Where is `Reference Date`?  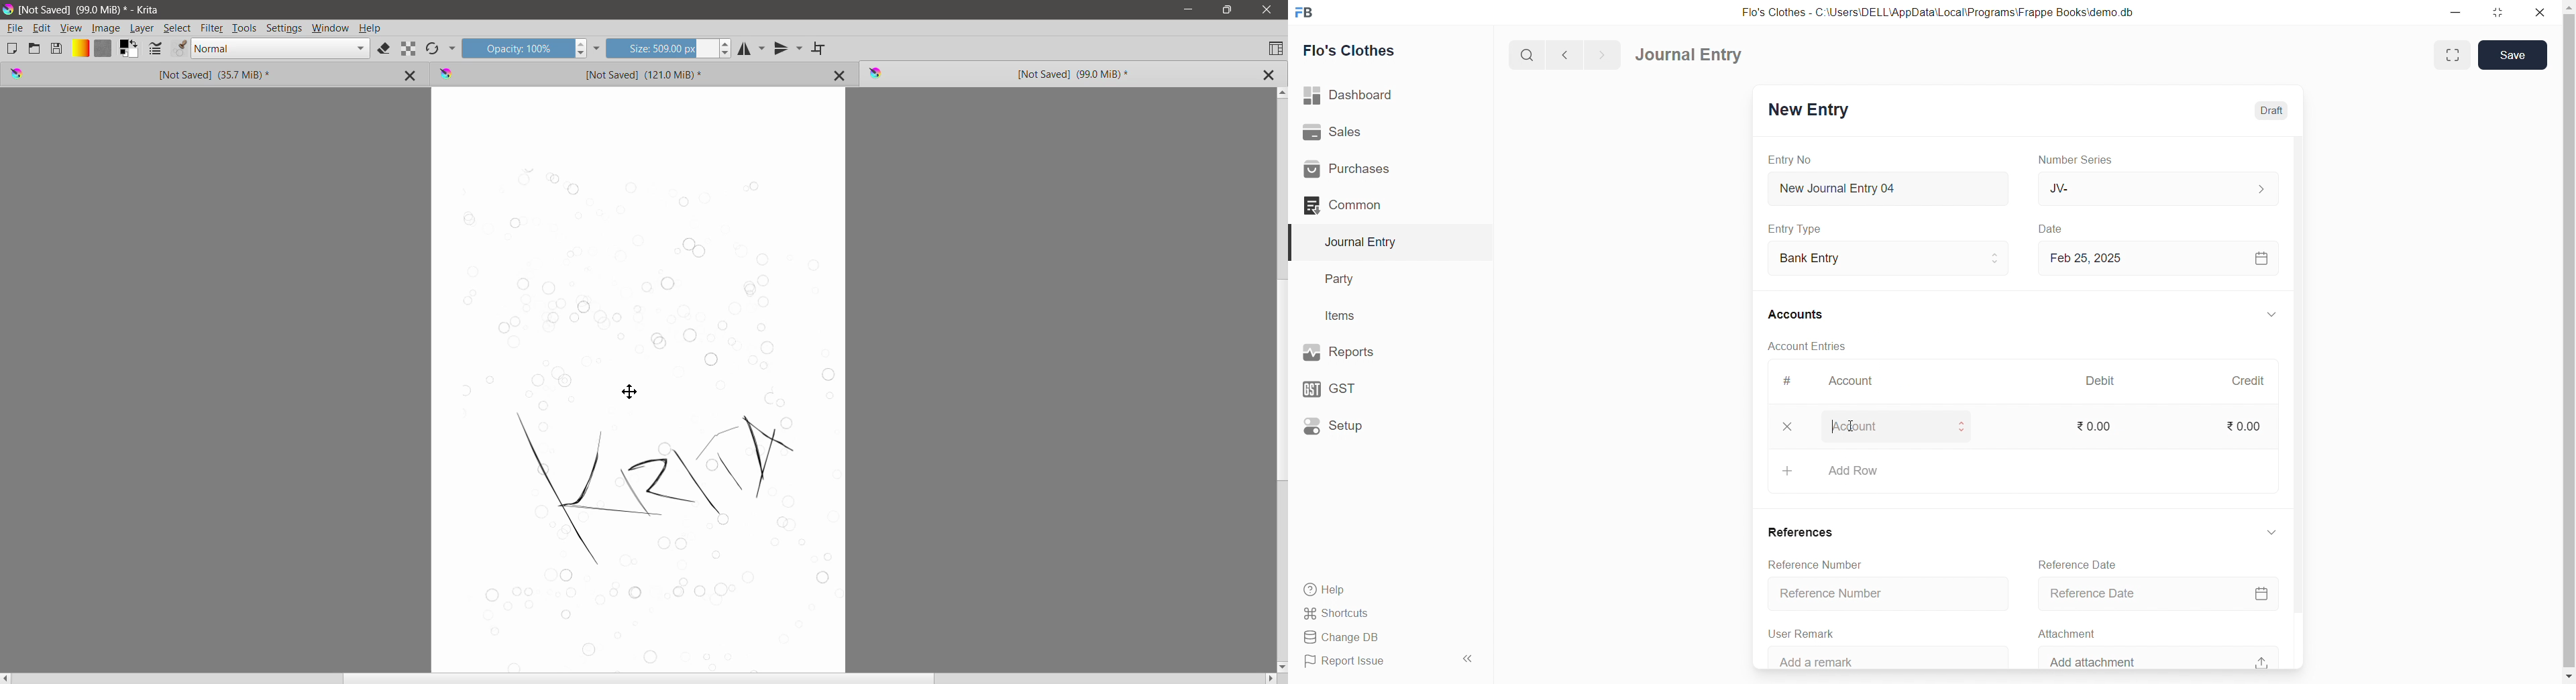 Reference Date is located at coordinates (2162, 595).